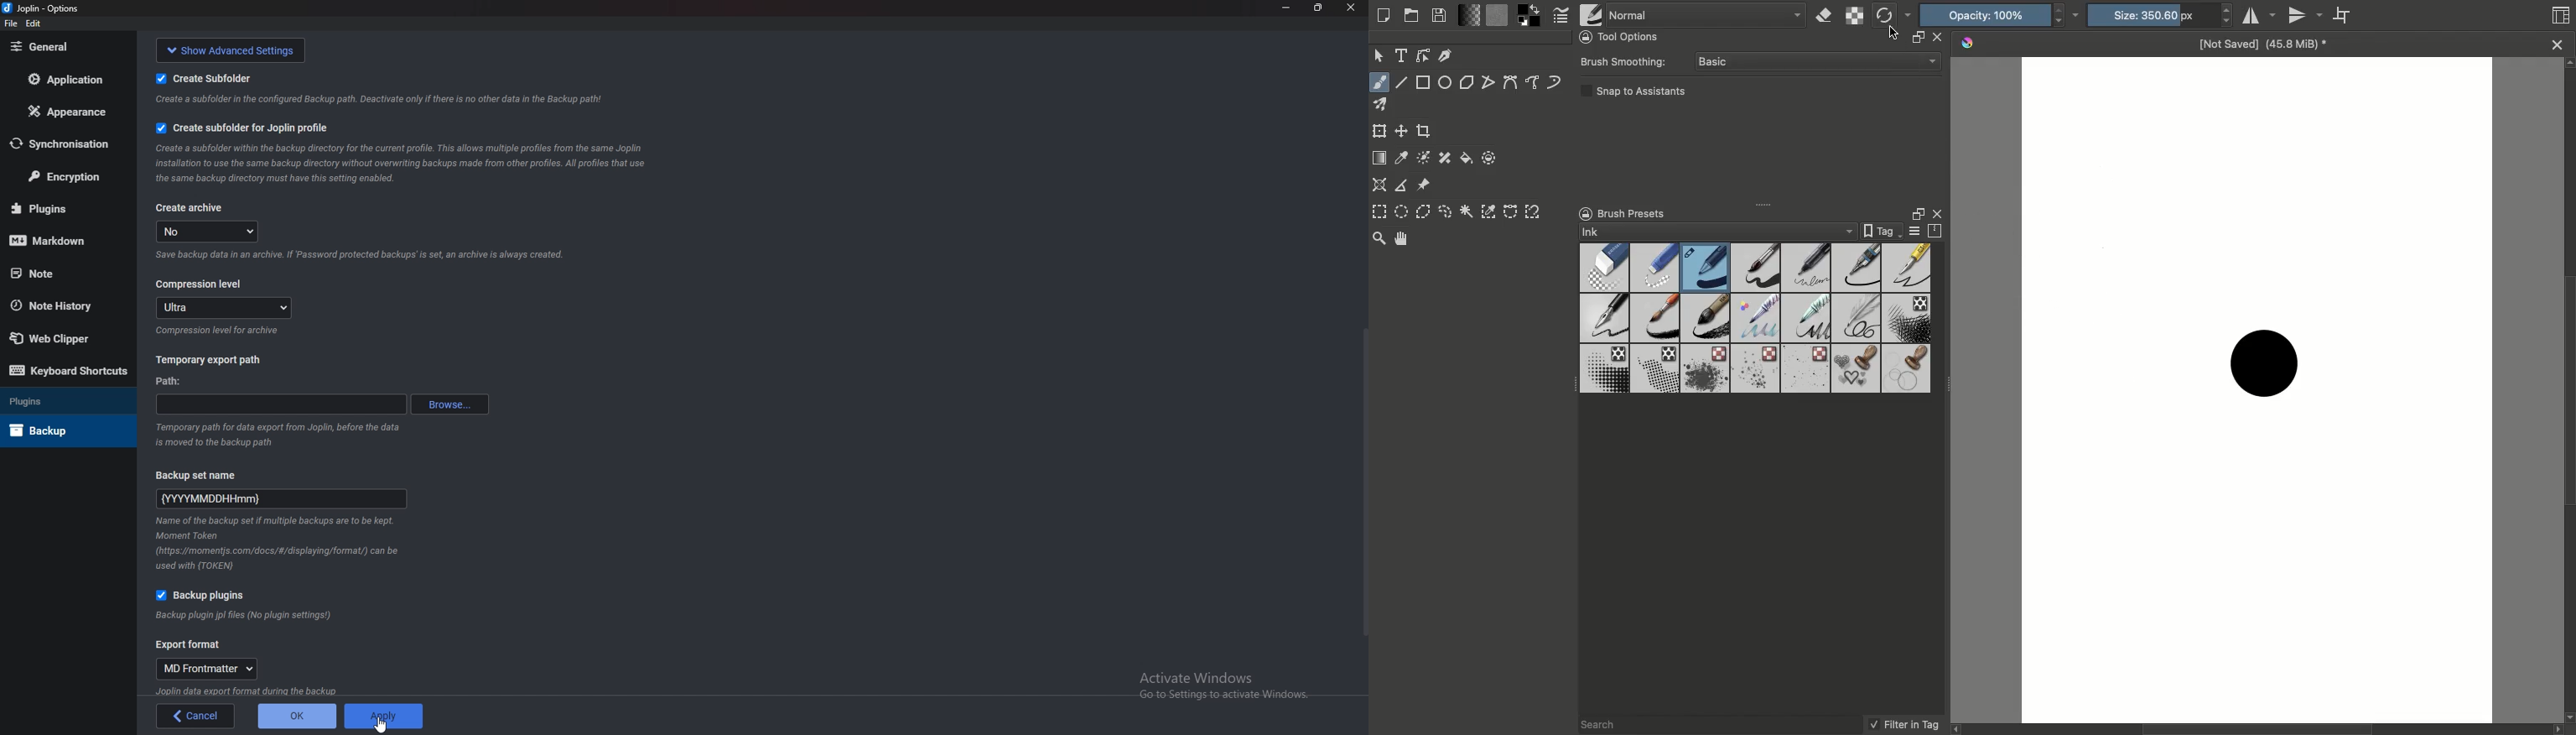  Describe the element at coordinates (210, 669) in the screenshot. I see `md frontmatter` at that location.